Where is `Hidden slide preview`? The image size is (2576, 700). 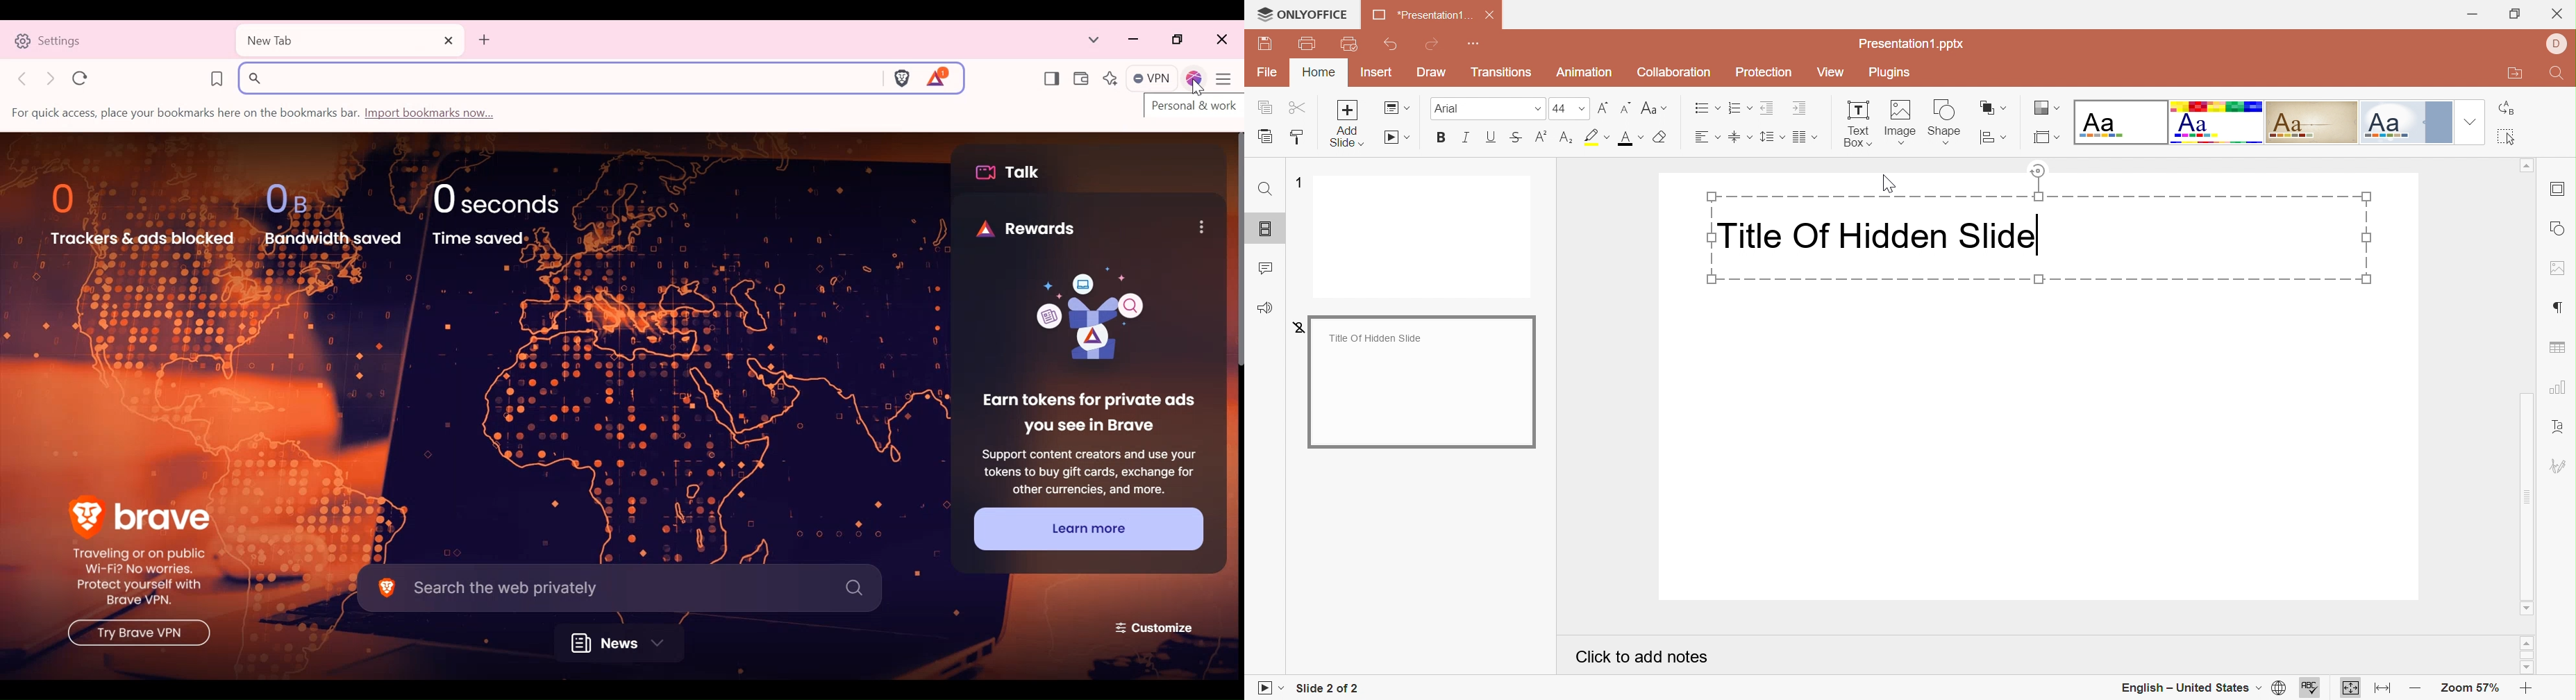
Hidden slide preview is located at coordinates (1421, 382).